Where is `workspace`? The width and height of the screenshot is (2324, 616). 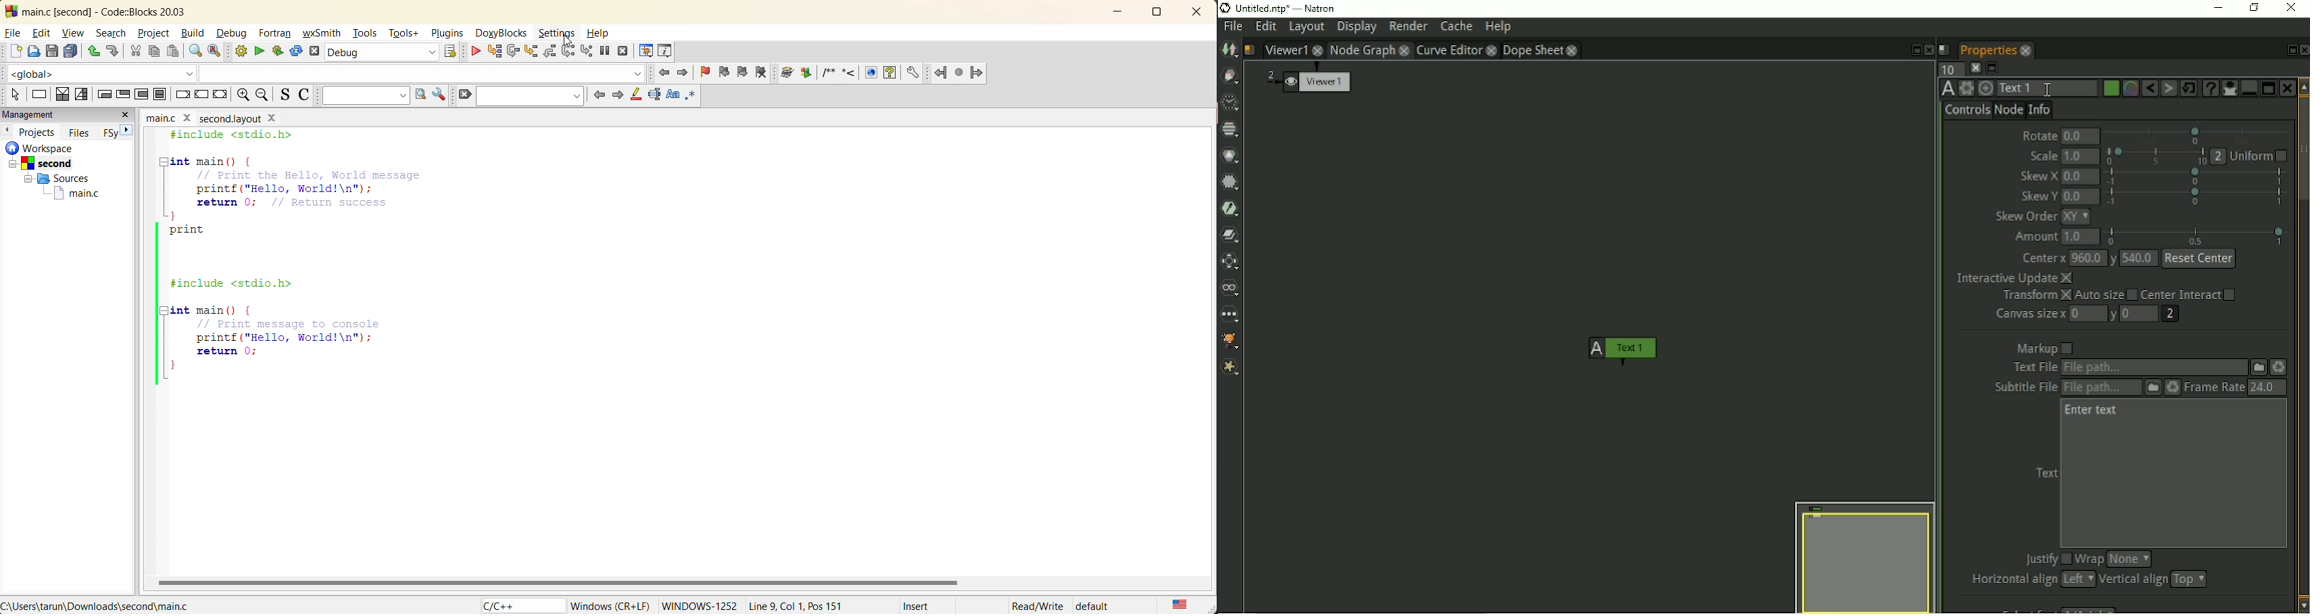
workspace is located at coordinates (61, 147).